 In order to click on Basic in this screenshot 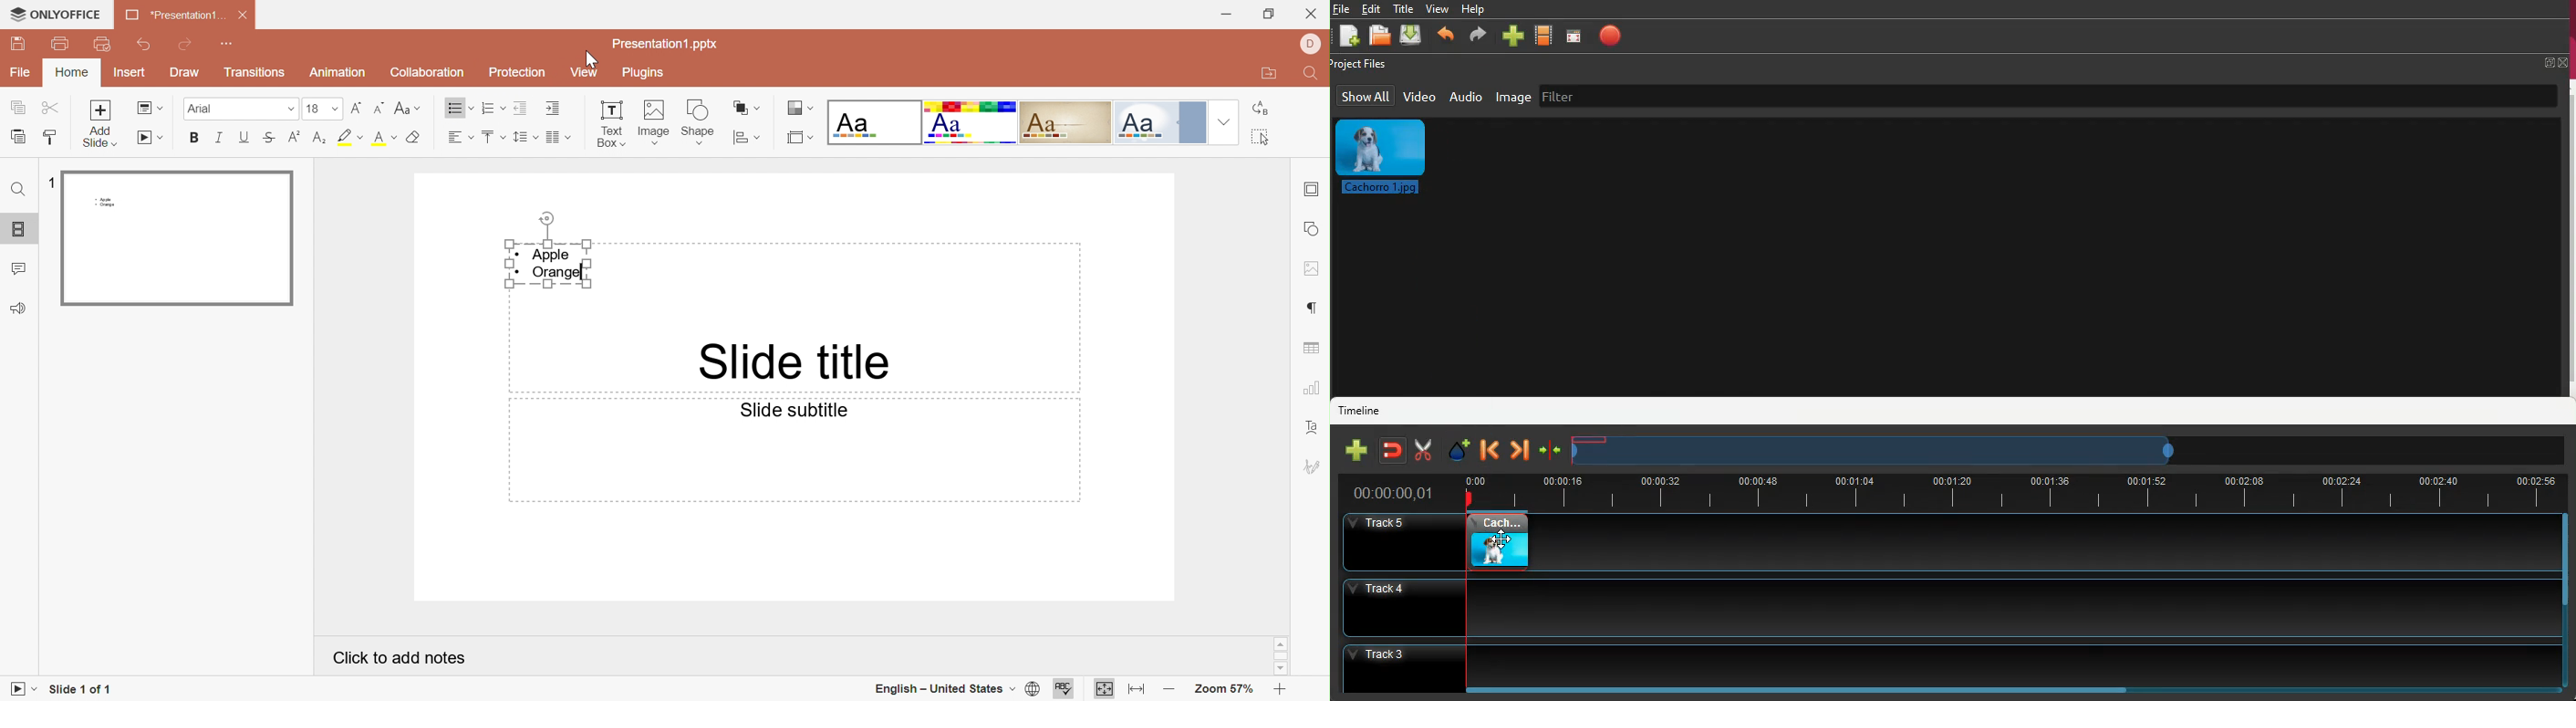, I will do `click(973, 124)`.